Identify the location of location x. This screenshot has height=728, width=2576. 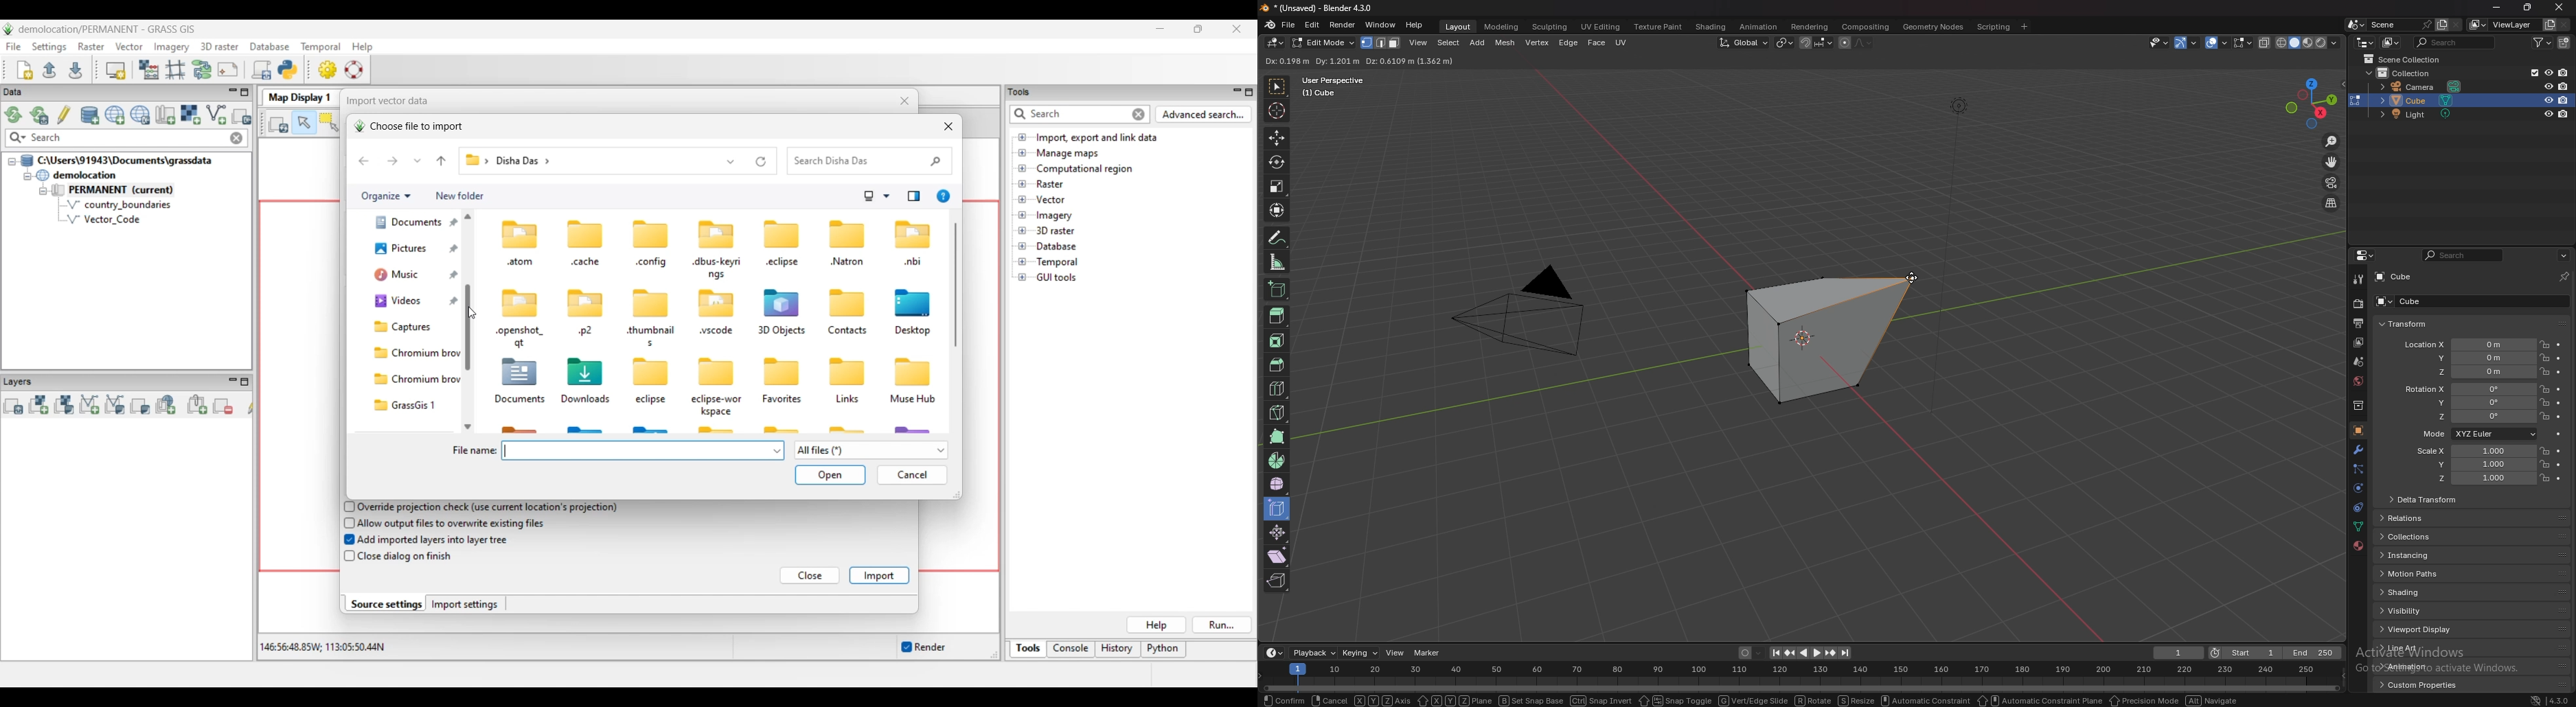
(2465, 345).